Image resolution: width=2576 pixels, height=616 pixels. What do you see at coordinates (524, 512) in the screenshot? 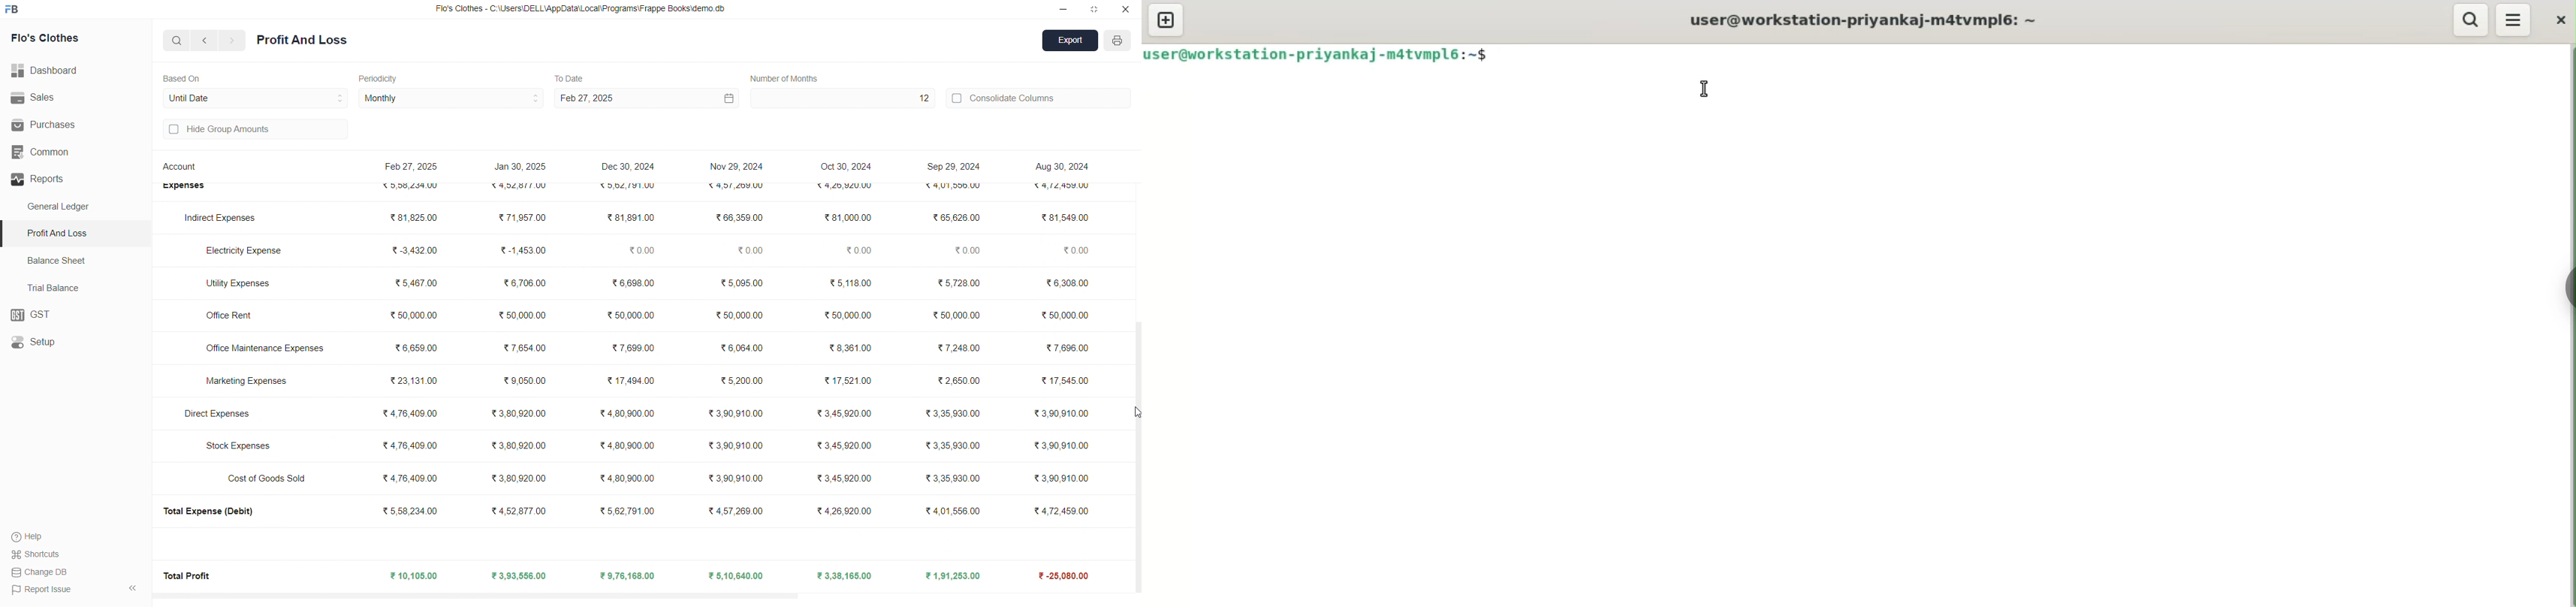
I see `₹4,52,877.00` at bounding box center [524, 512].